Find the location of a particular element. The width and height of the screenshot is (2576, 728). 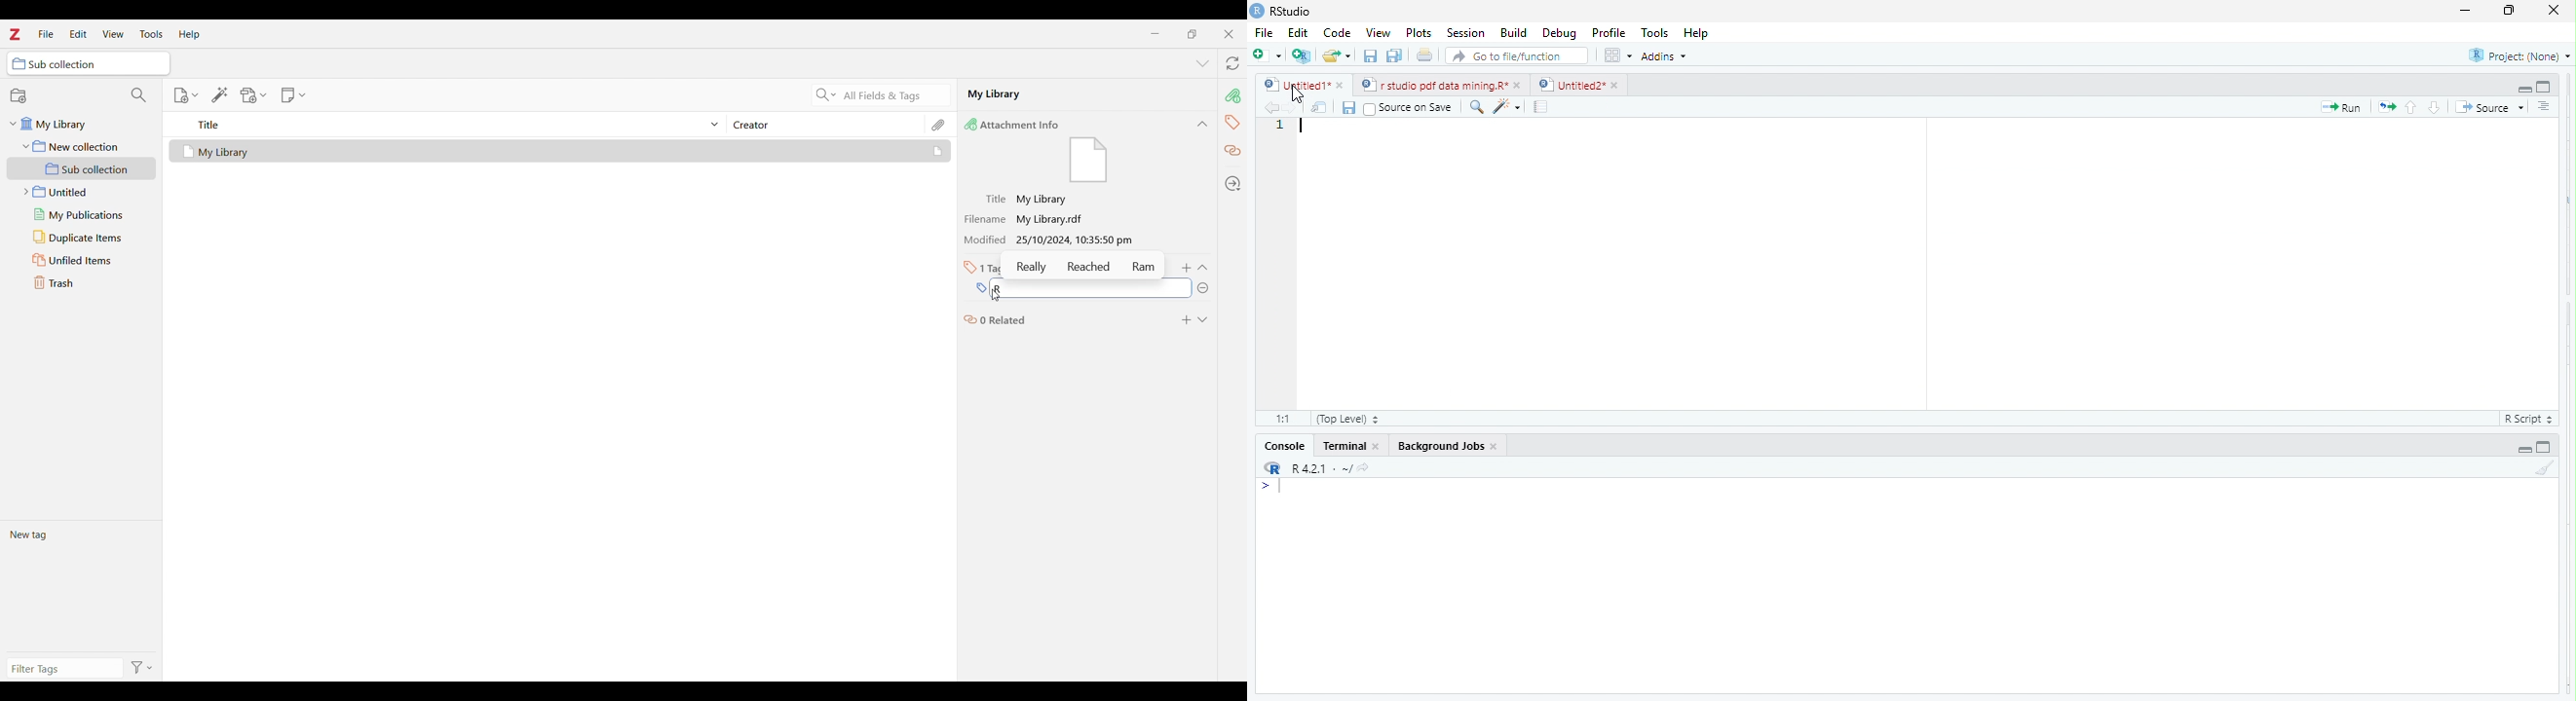

Sync with zotero.org is located at coordinates (1233, 63).